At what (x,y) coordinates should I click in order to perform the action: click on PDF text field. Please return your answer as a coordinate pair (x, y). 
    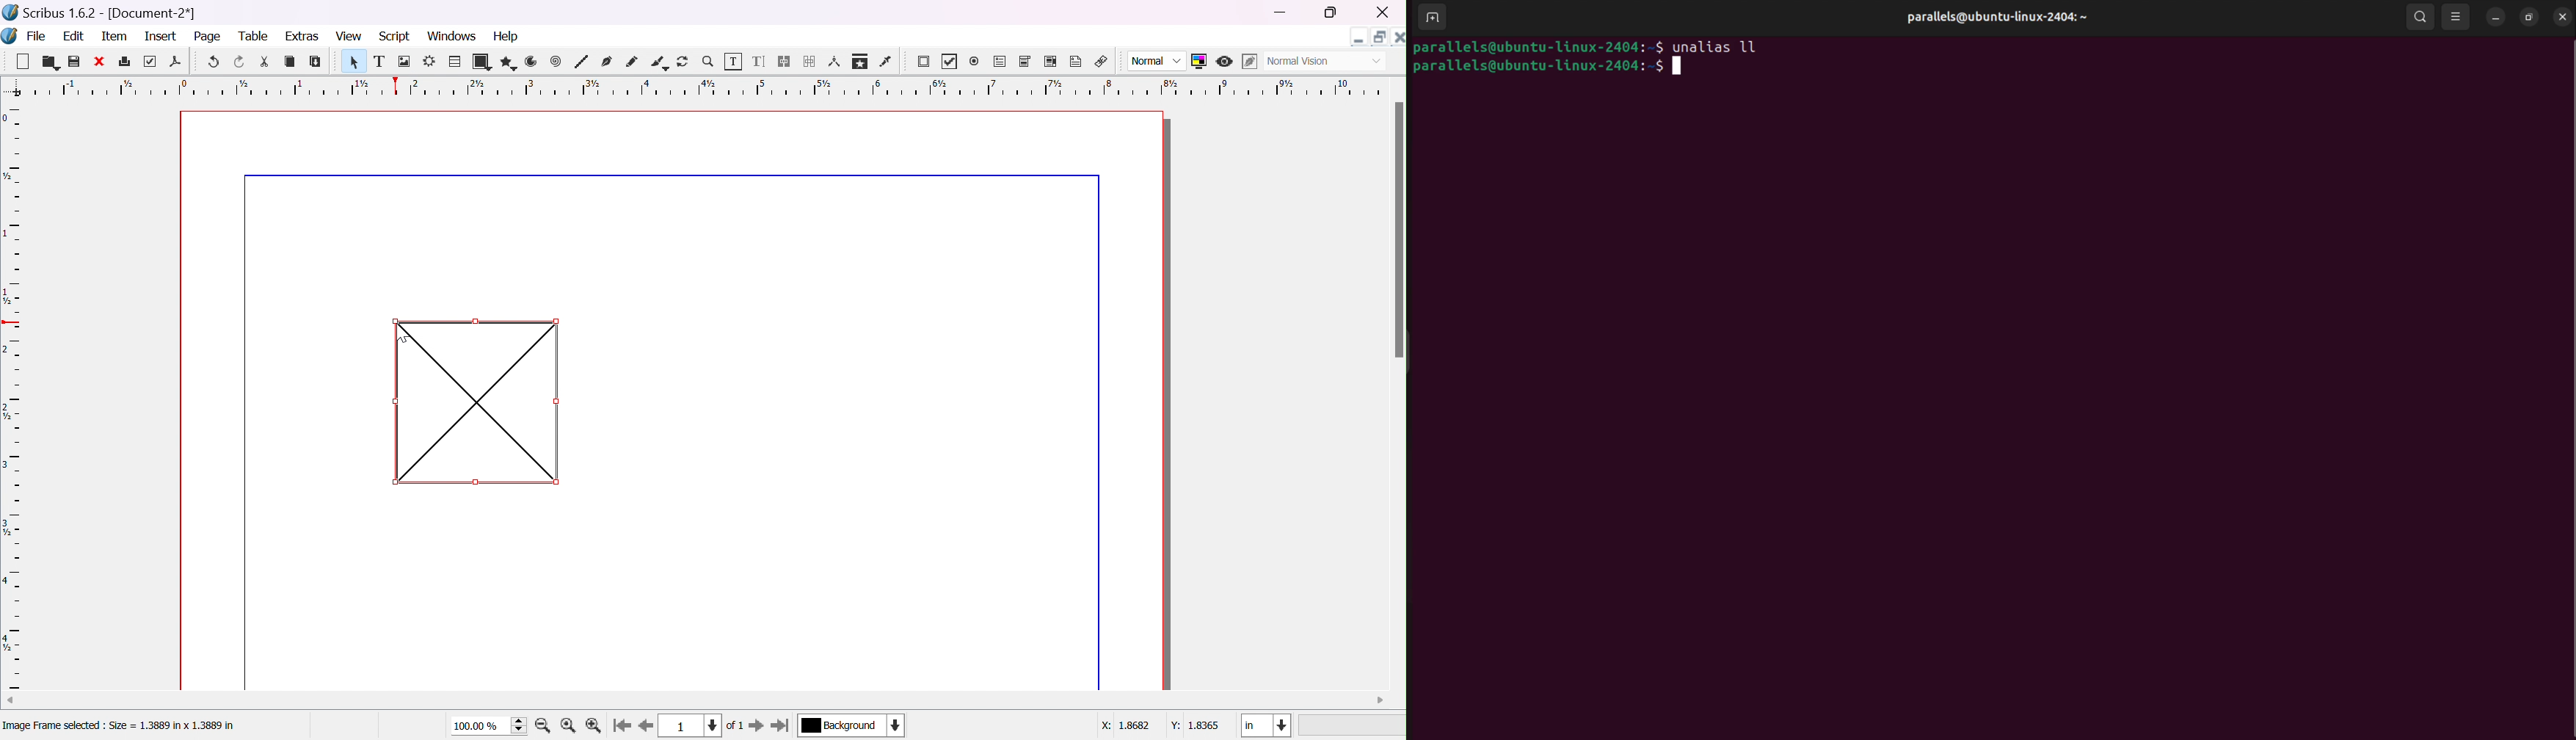
    Looking at the image, I should click on (1000, 62).